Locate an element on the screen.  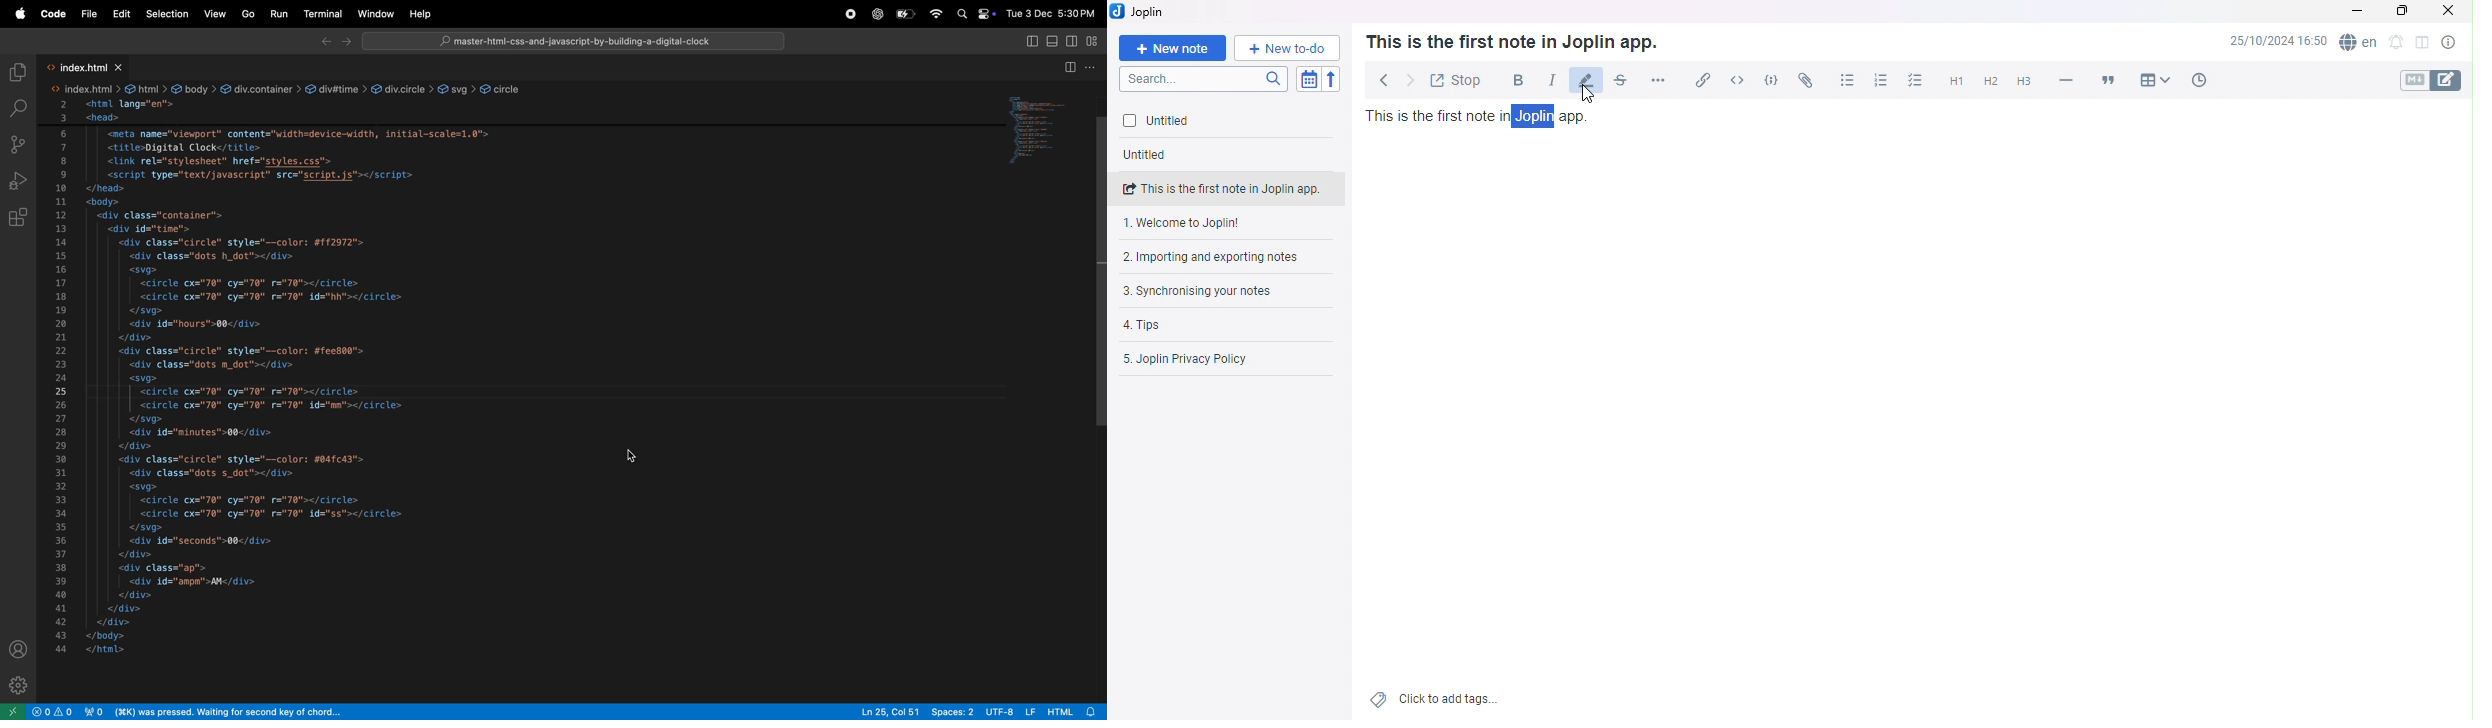
Untitled is located at coordinates (1201, 122).